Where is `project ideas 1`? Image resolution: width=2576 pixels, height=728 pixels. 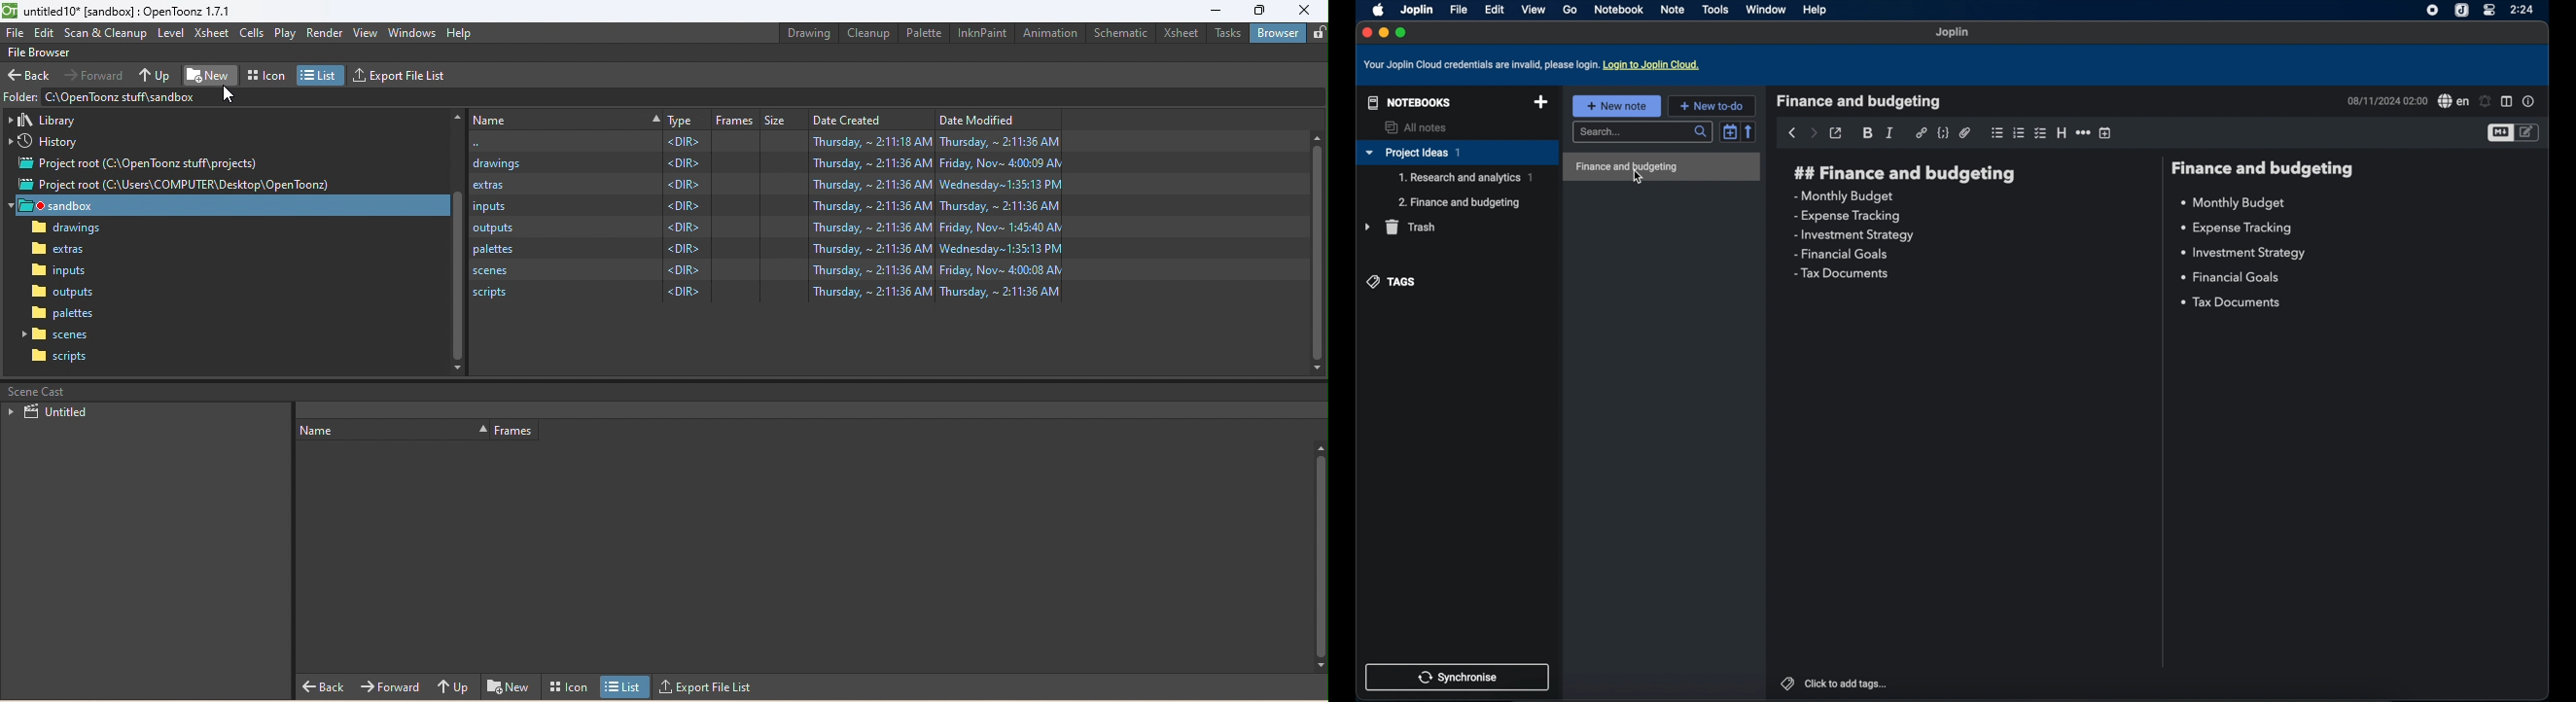
project ideas 1 is located at coordinates (1456, 153).